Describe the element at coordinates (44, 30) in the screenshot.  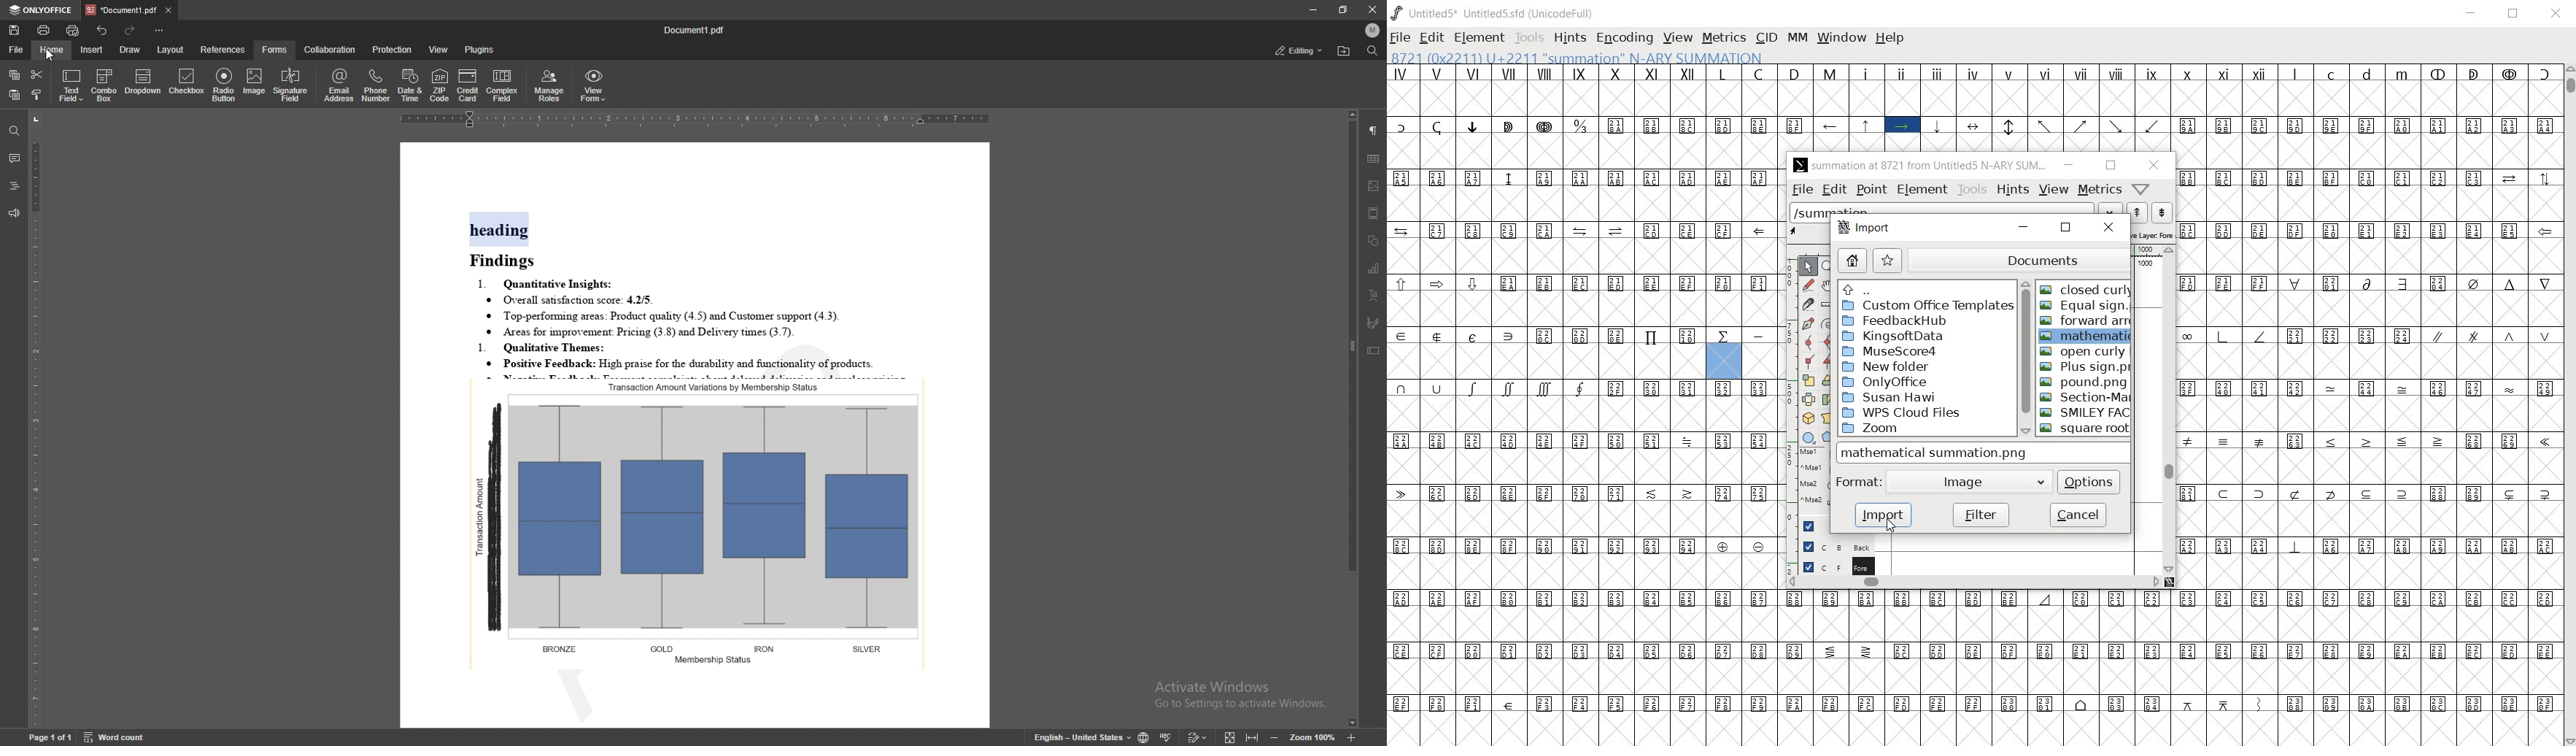
I see `print` at that location.